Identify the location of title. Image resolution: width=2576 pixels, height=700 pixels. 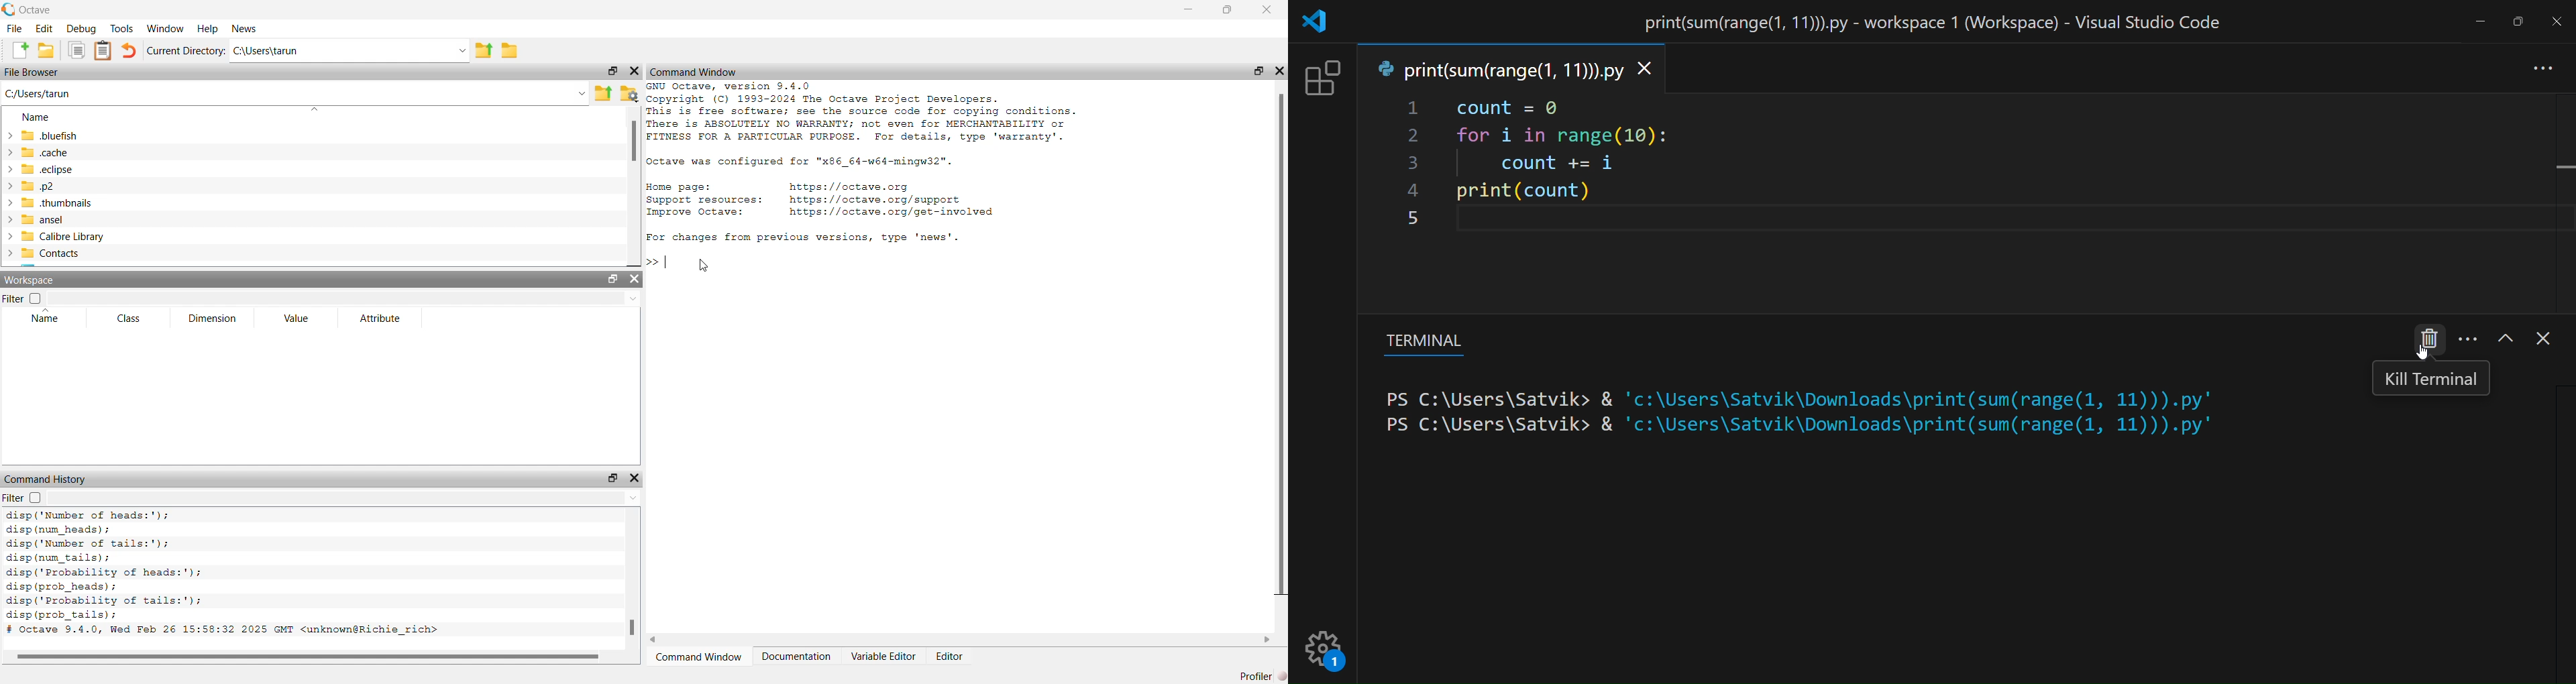
(1937, 25).